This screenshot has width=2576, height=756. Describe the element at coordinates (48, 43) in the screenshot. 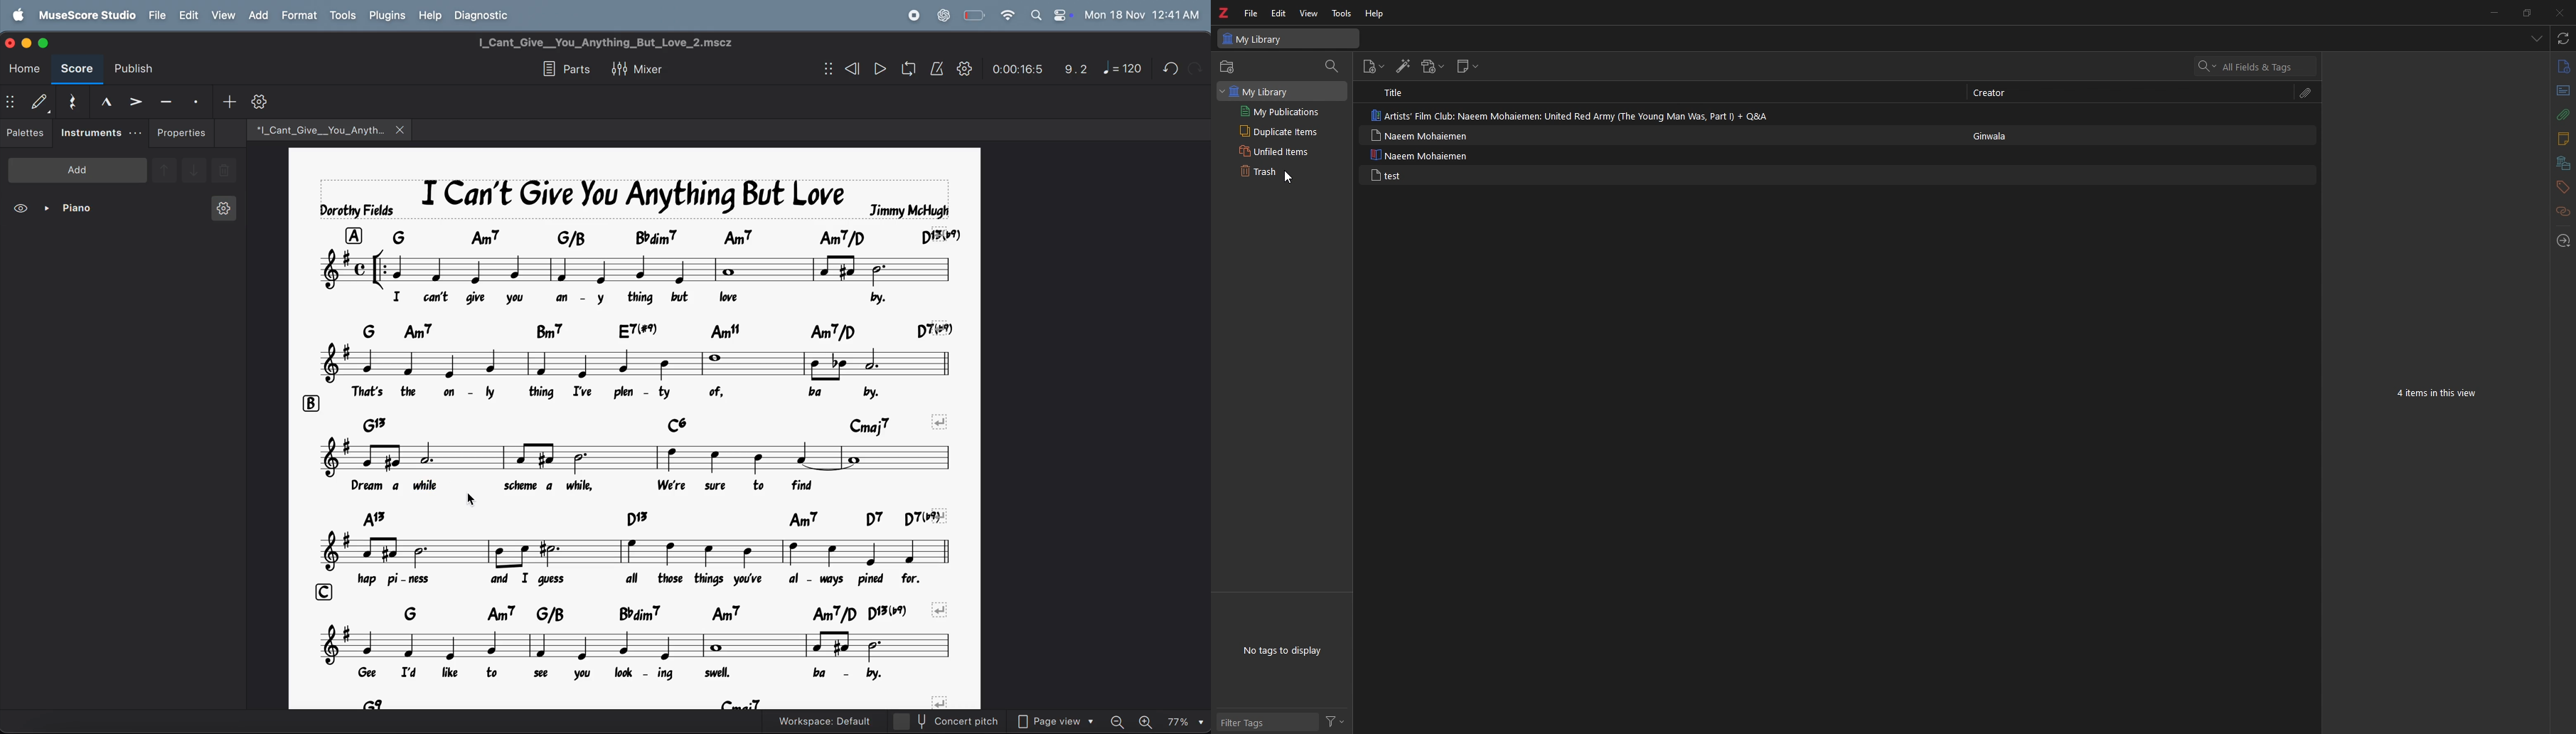

I see `maximize` at that location.